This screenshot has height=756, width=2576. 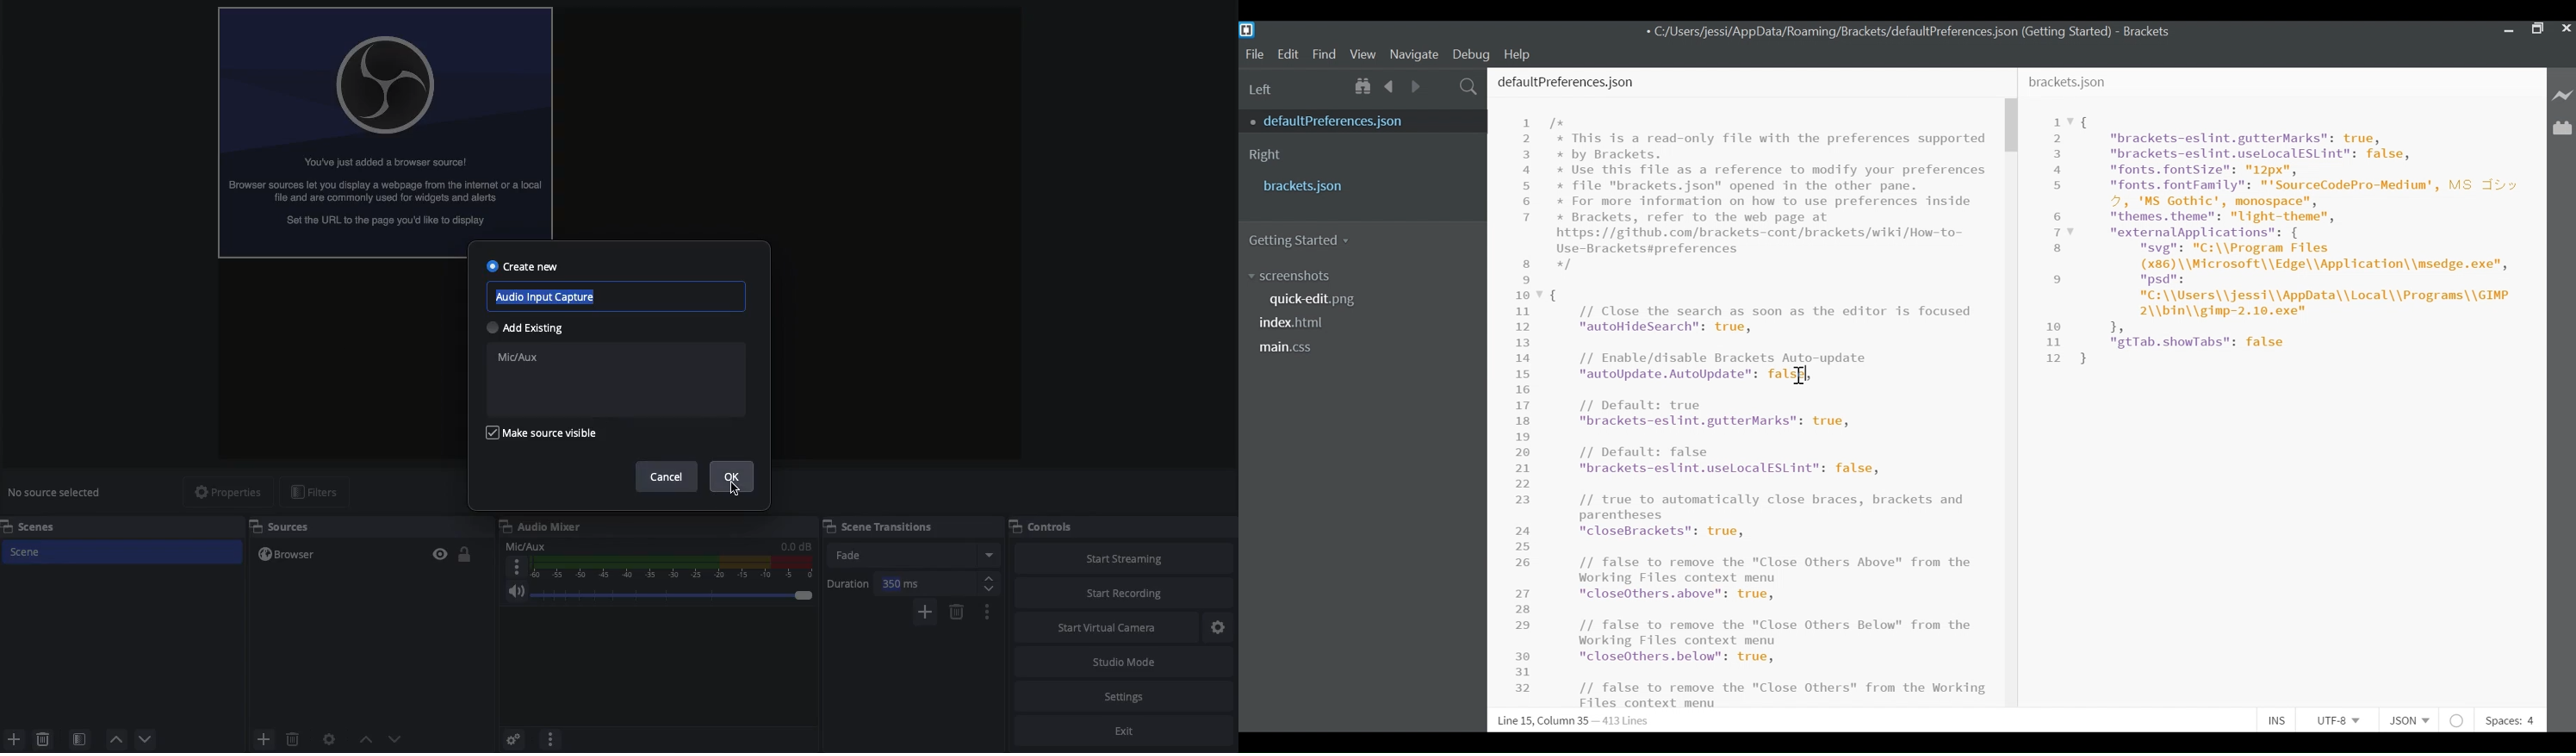 I want to click on Unlocked, so click(x=467, y=553).